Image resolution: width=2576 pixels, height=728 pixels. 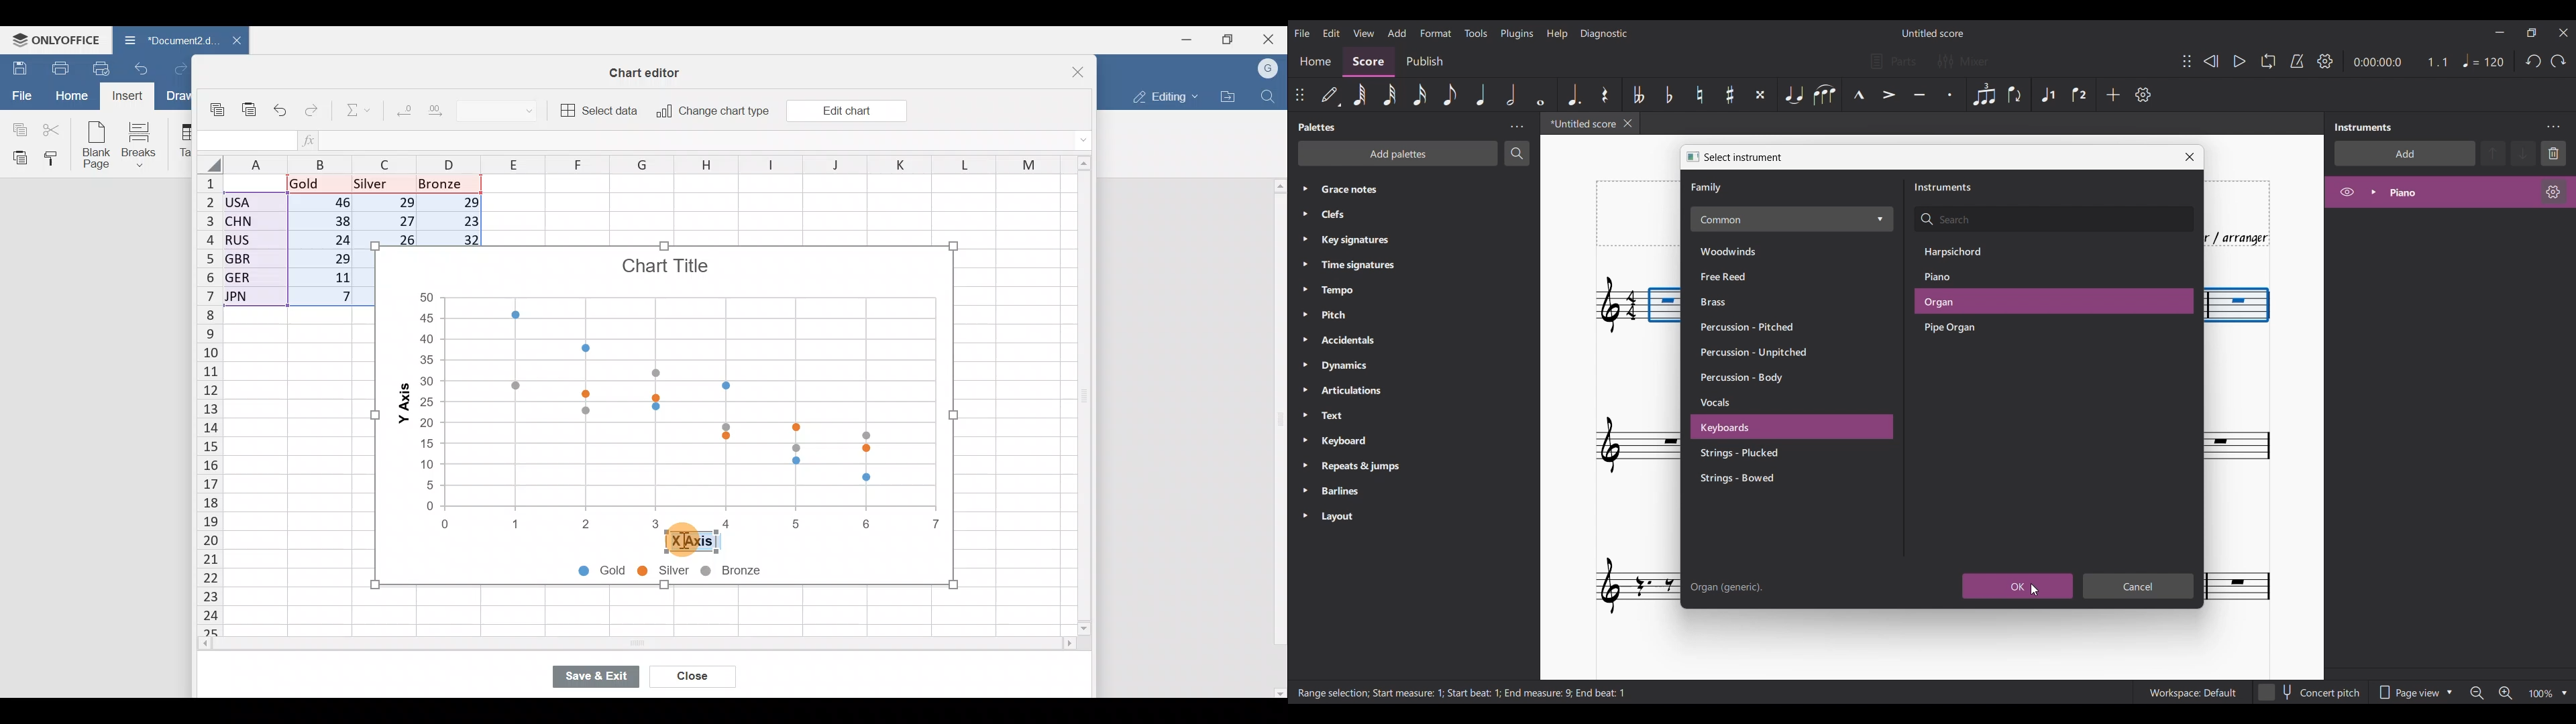 What do you see at coordinates (1277, 438) in the screenshot?
I see `Scroll bar` at bounding box center [1277, 438].